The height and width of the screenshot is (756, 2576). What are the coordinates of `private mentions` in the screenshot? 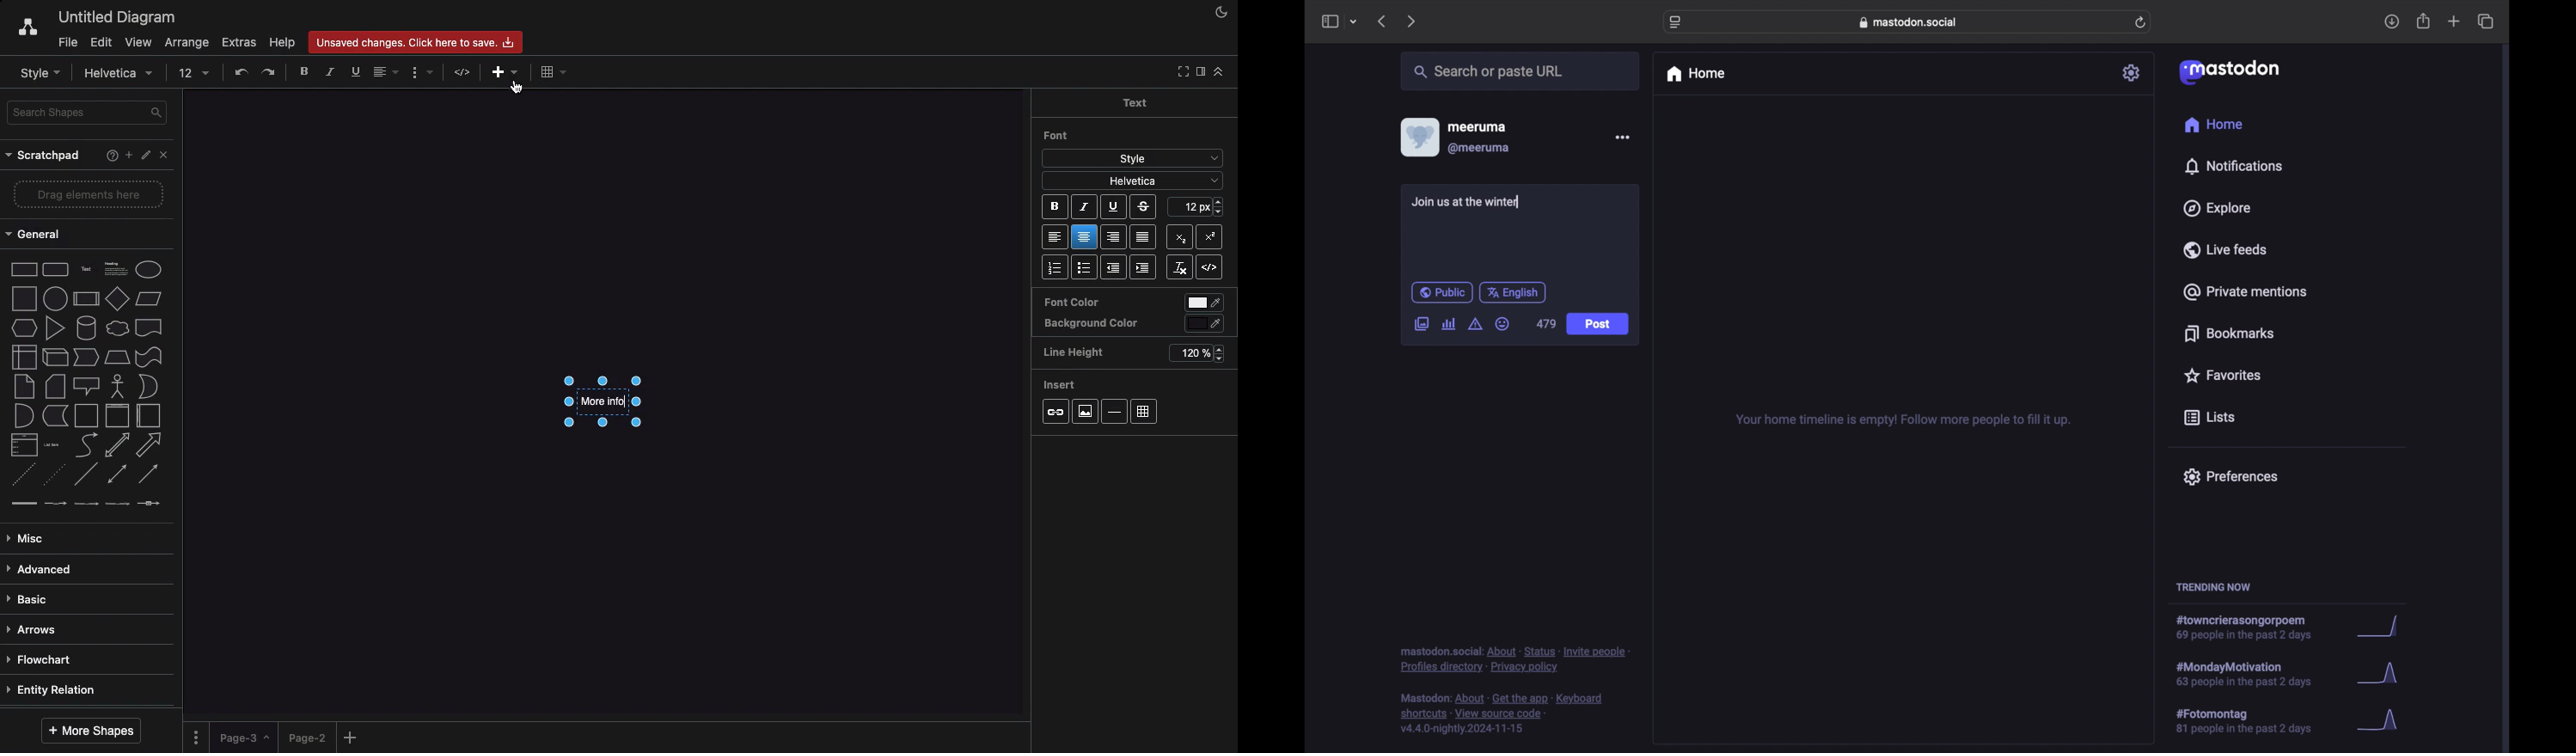 It's located at (2246, 291).